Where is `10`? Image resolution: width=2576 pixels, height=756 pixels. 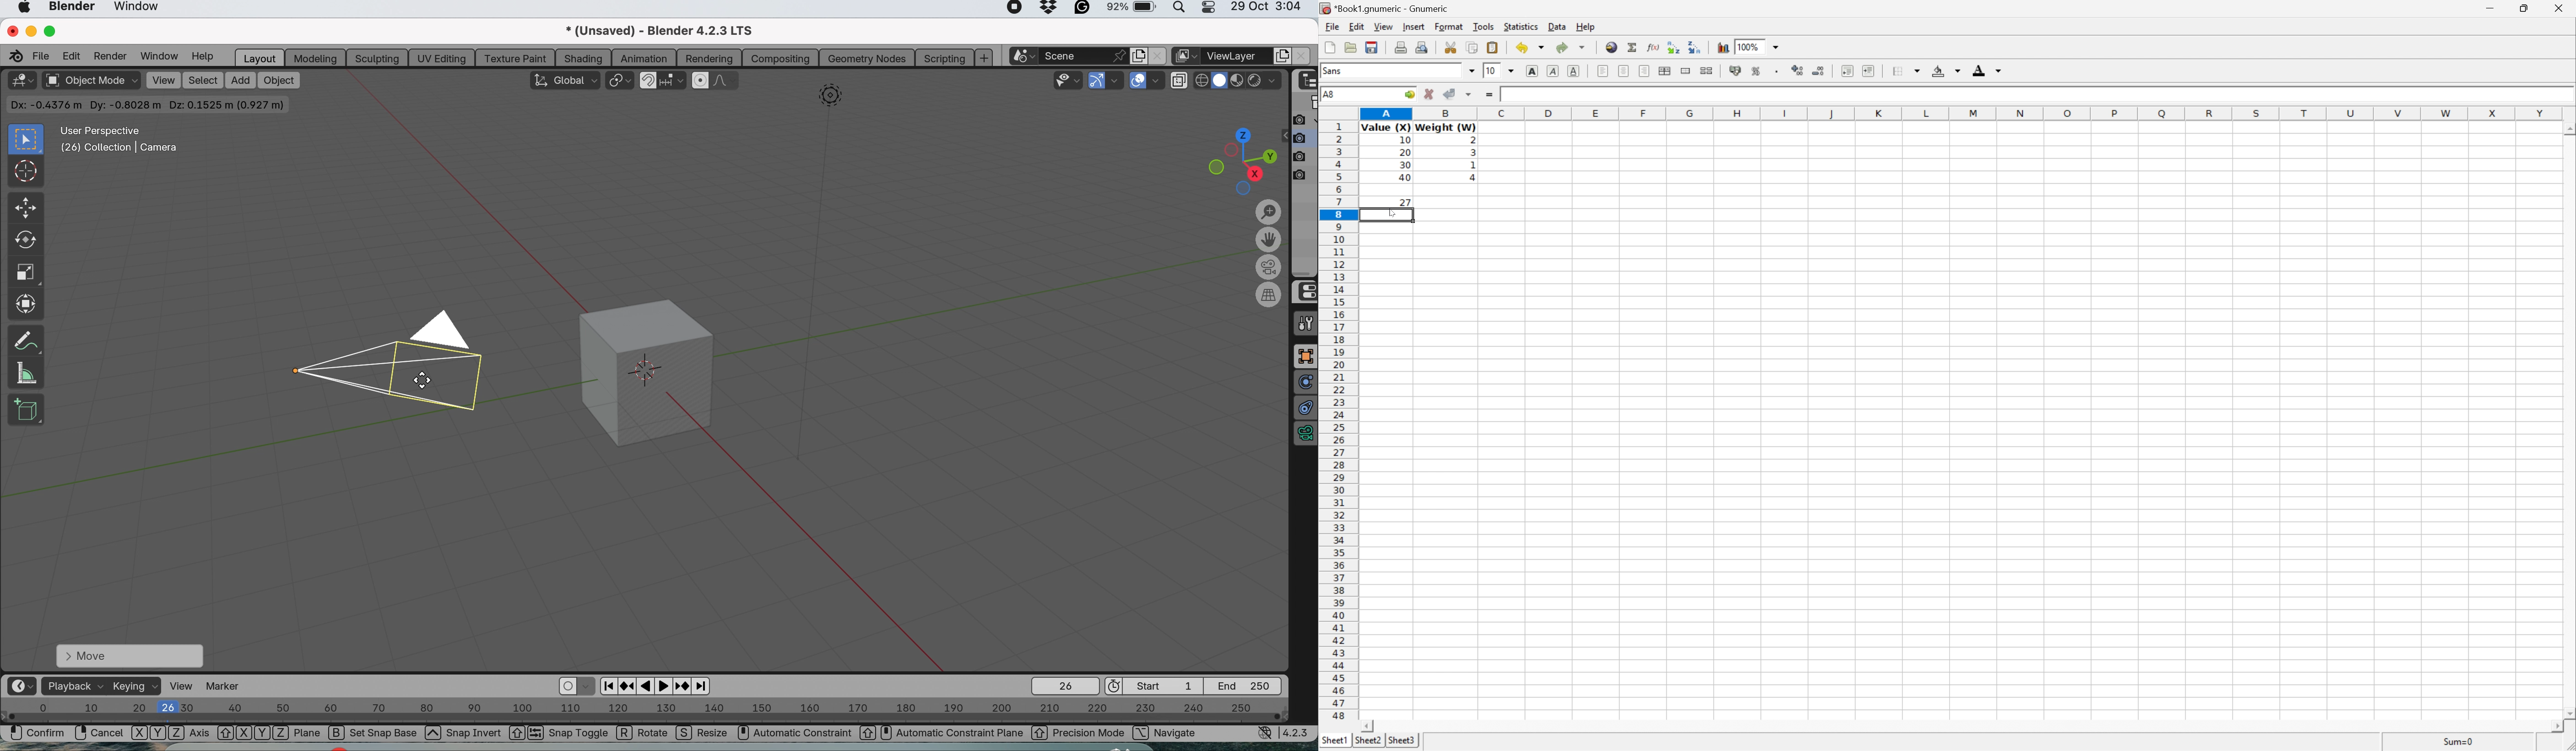
10 is located at coordinates (1491, 70).